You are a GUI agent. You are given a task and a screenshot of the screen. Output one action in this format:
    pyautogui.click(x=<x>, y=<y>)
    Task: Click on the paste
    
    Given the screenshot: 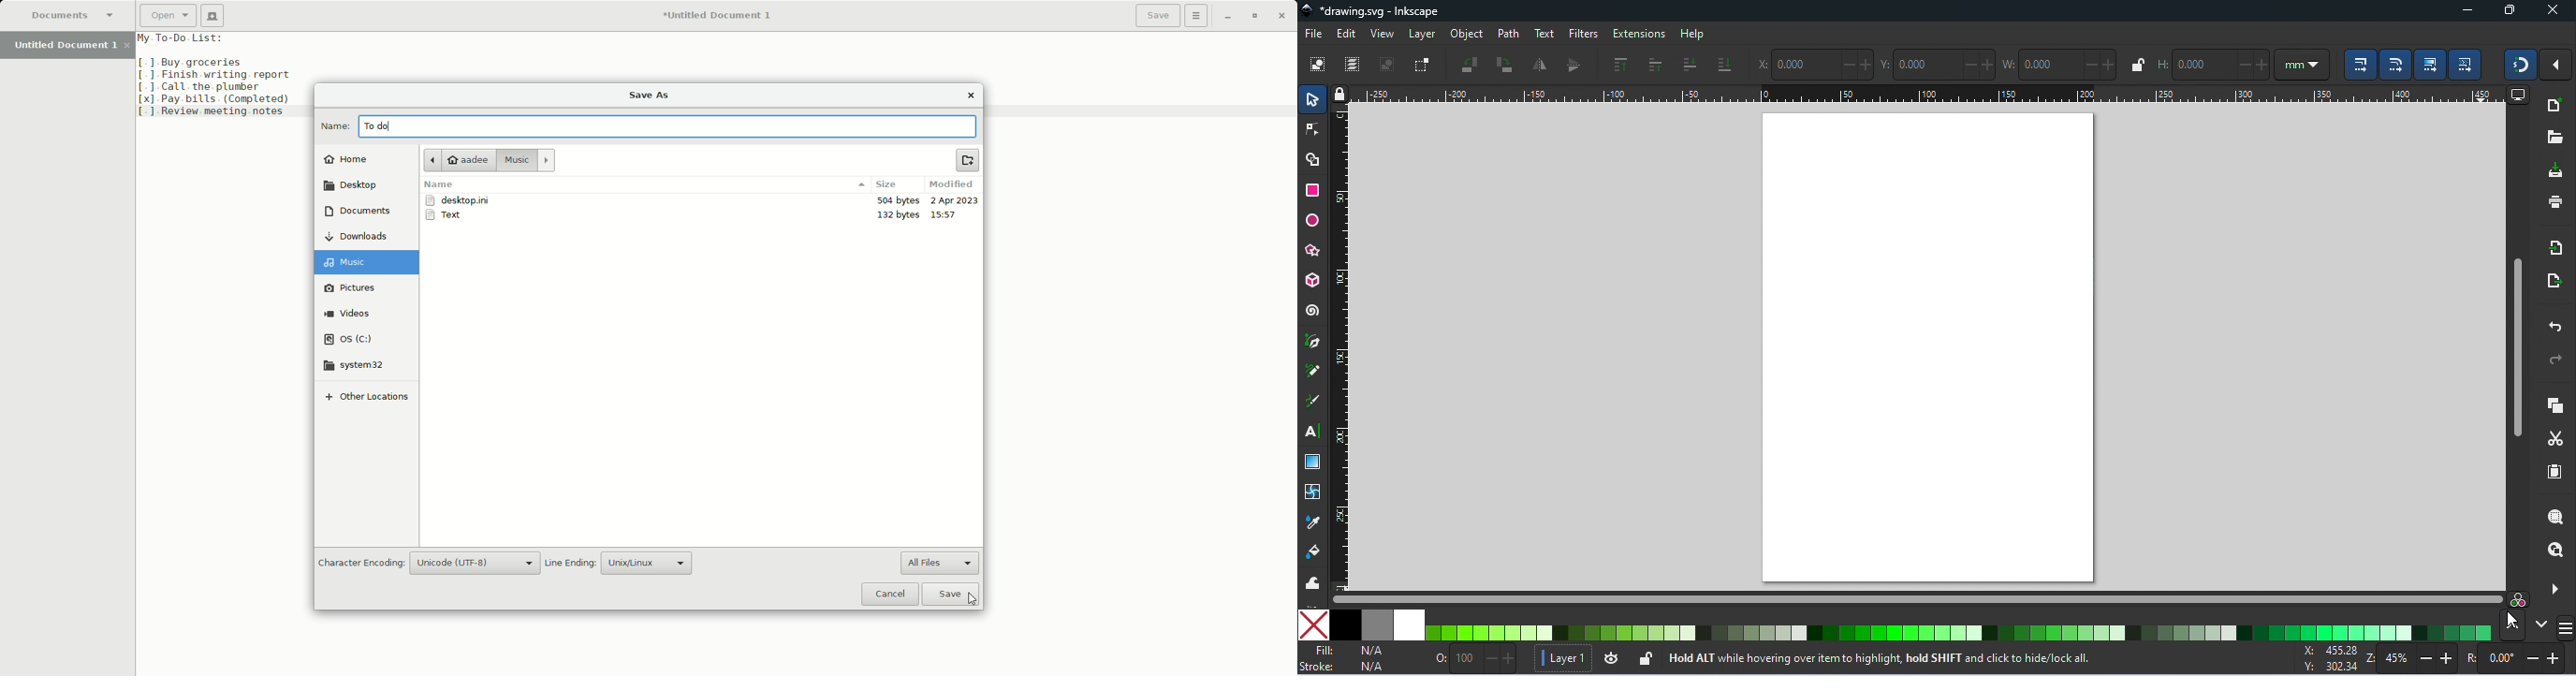 What is the action you would take?
    pyautogui.click(x=2554, y=474)
    